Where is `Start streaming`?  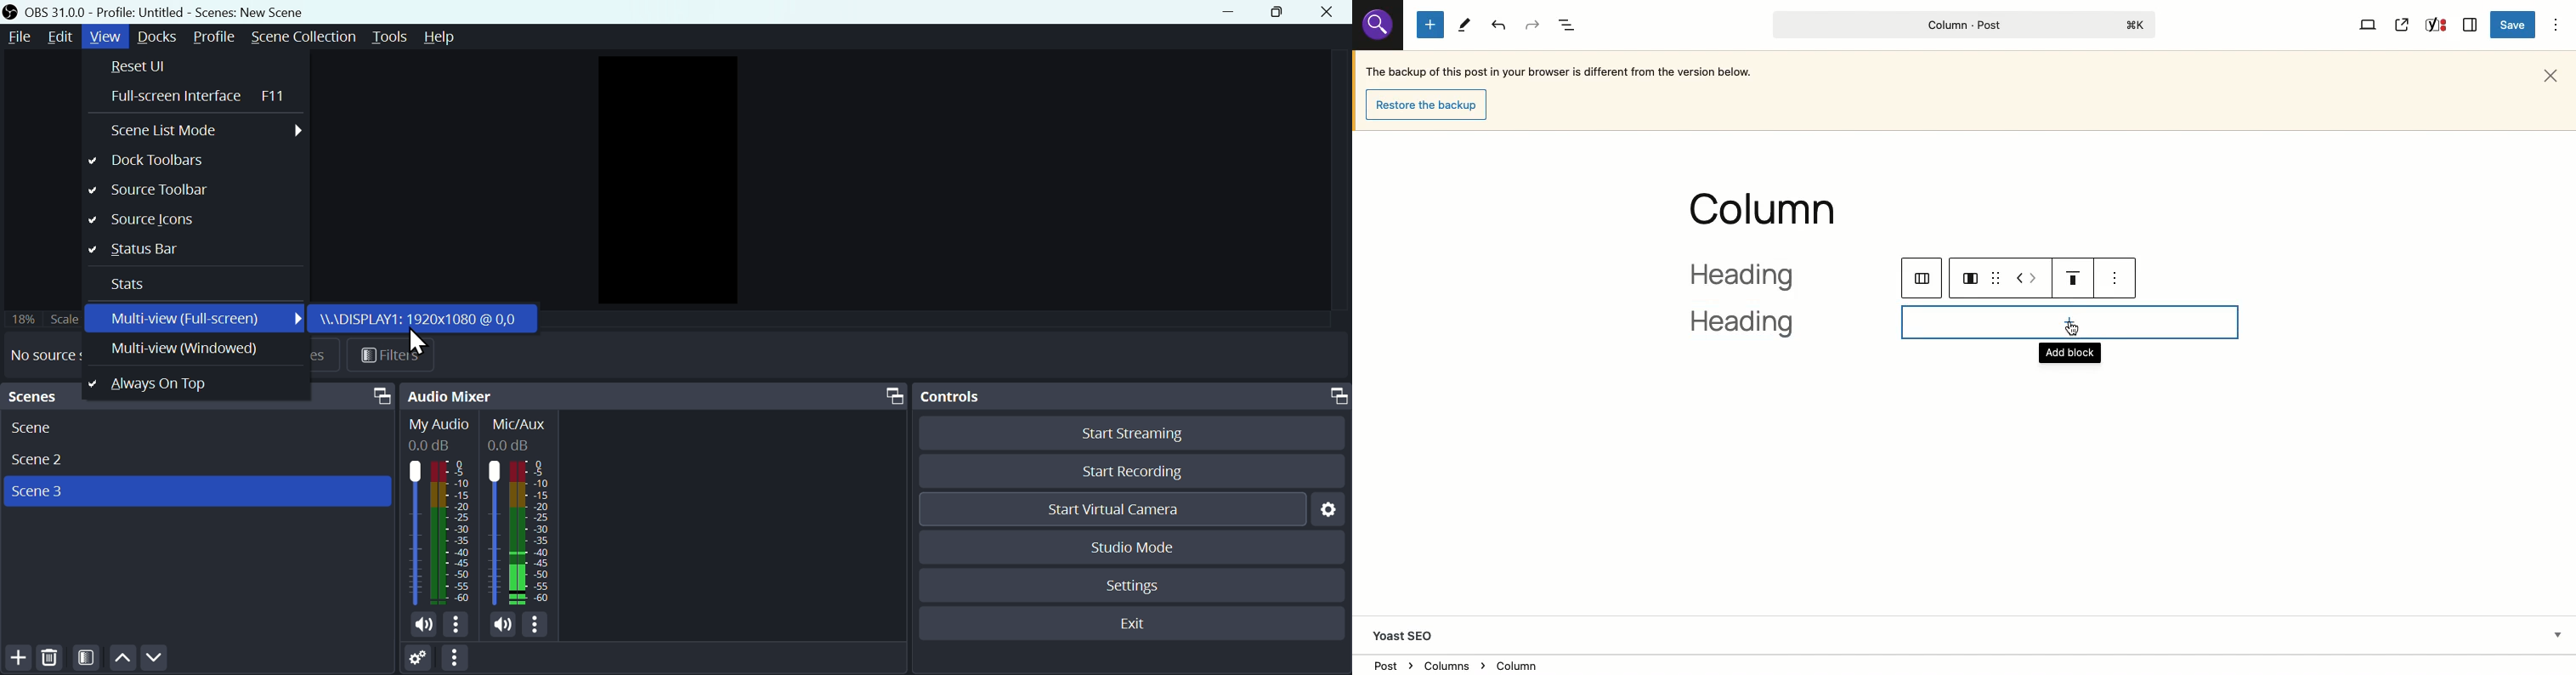 Start streaming is located at coordinates (1131, 435).